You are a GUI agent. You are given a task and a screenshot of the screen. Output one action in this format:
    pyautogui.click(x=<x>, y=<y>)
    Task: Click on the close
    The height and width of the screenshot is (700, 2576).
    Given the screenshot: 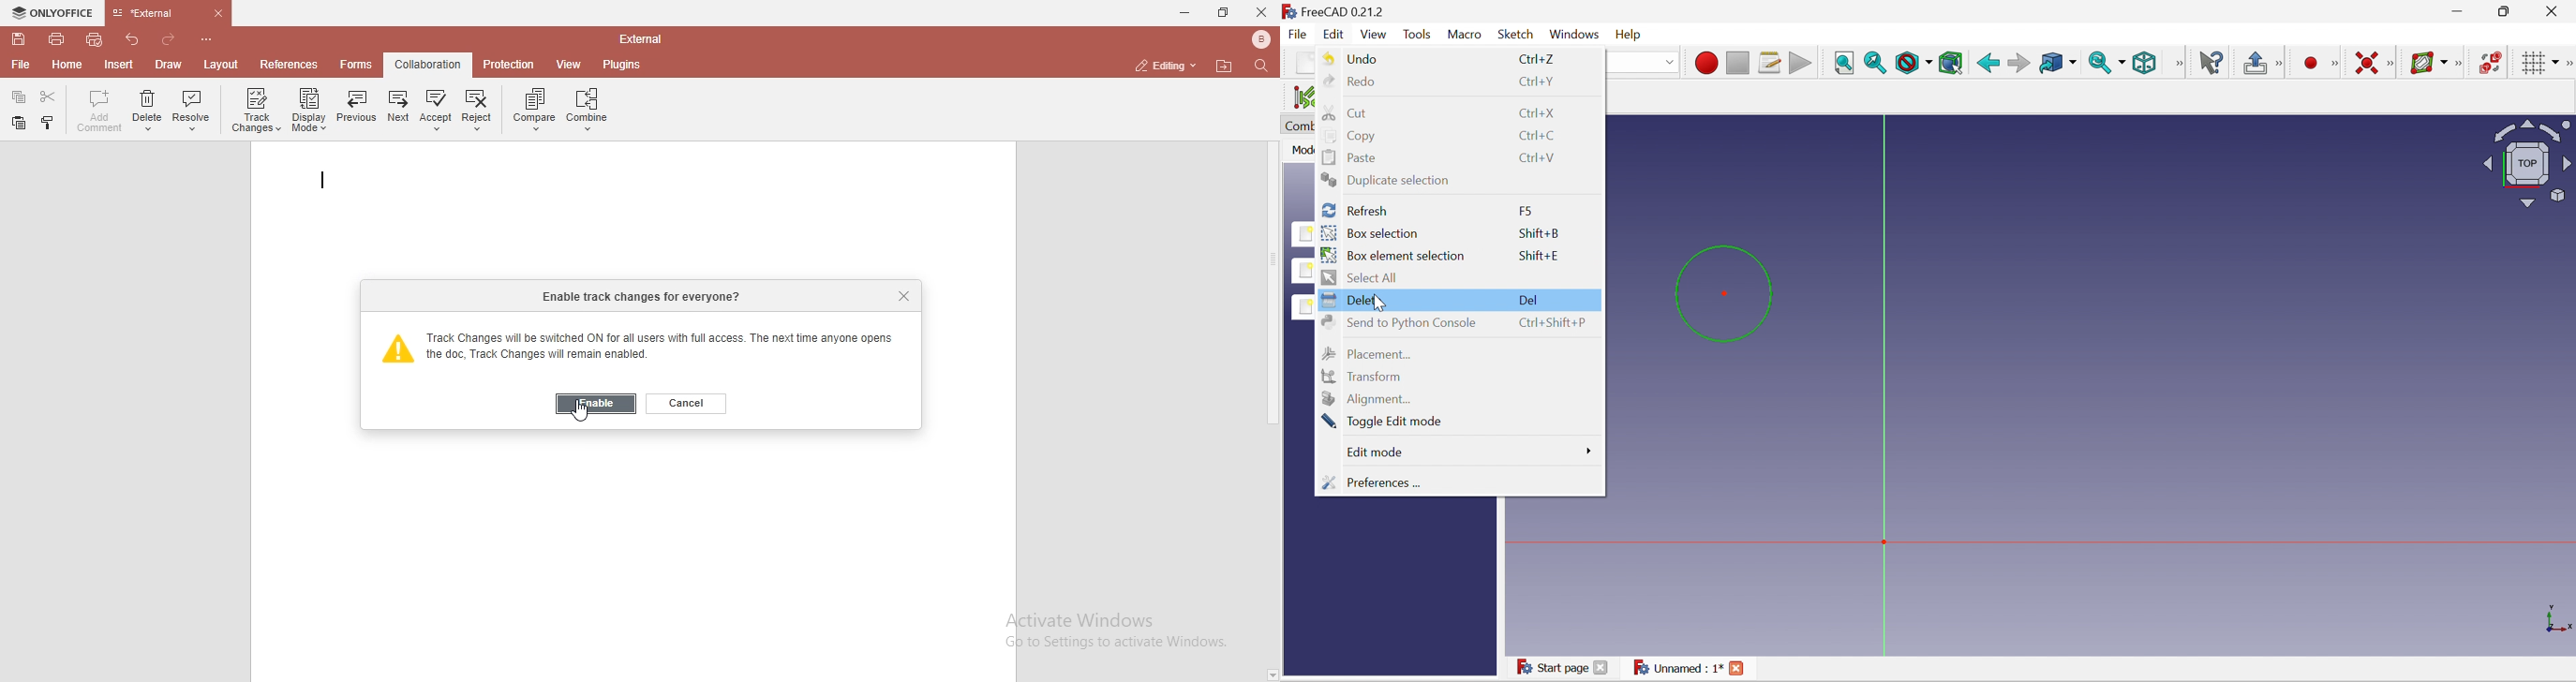 What is the action you would take?
    pyautogui.click(x=1263, y=13)
    